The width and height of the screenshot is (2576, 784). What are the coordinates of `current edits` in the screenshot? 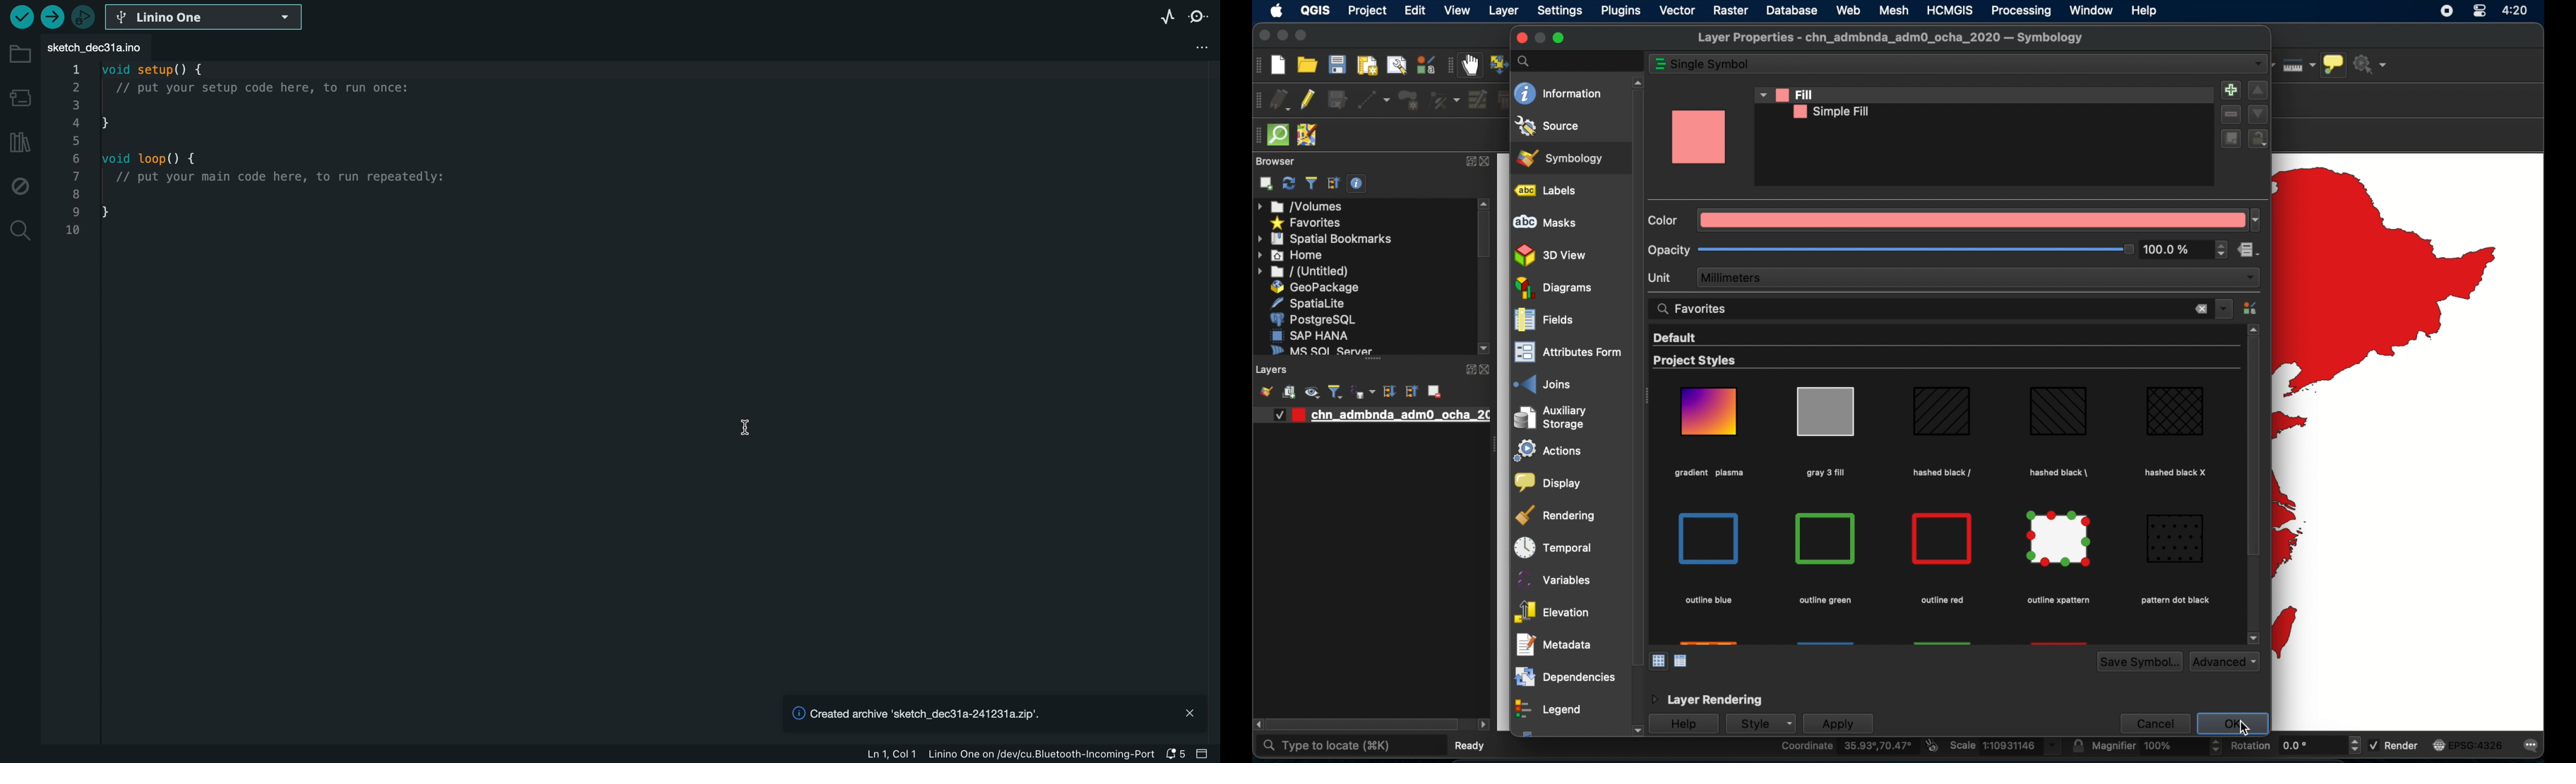 It's located at (1280, 100).